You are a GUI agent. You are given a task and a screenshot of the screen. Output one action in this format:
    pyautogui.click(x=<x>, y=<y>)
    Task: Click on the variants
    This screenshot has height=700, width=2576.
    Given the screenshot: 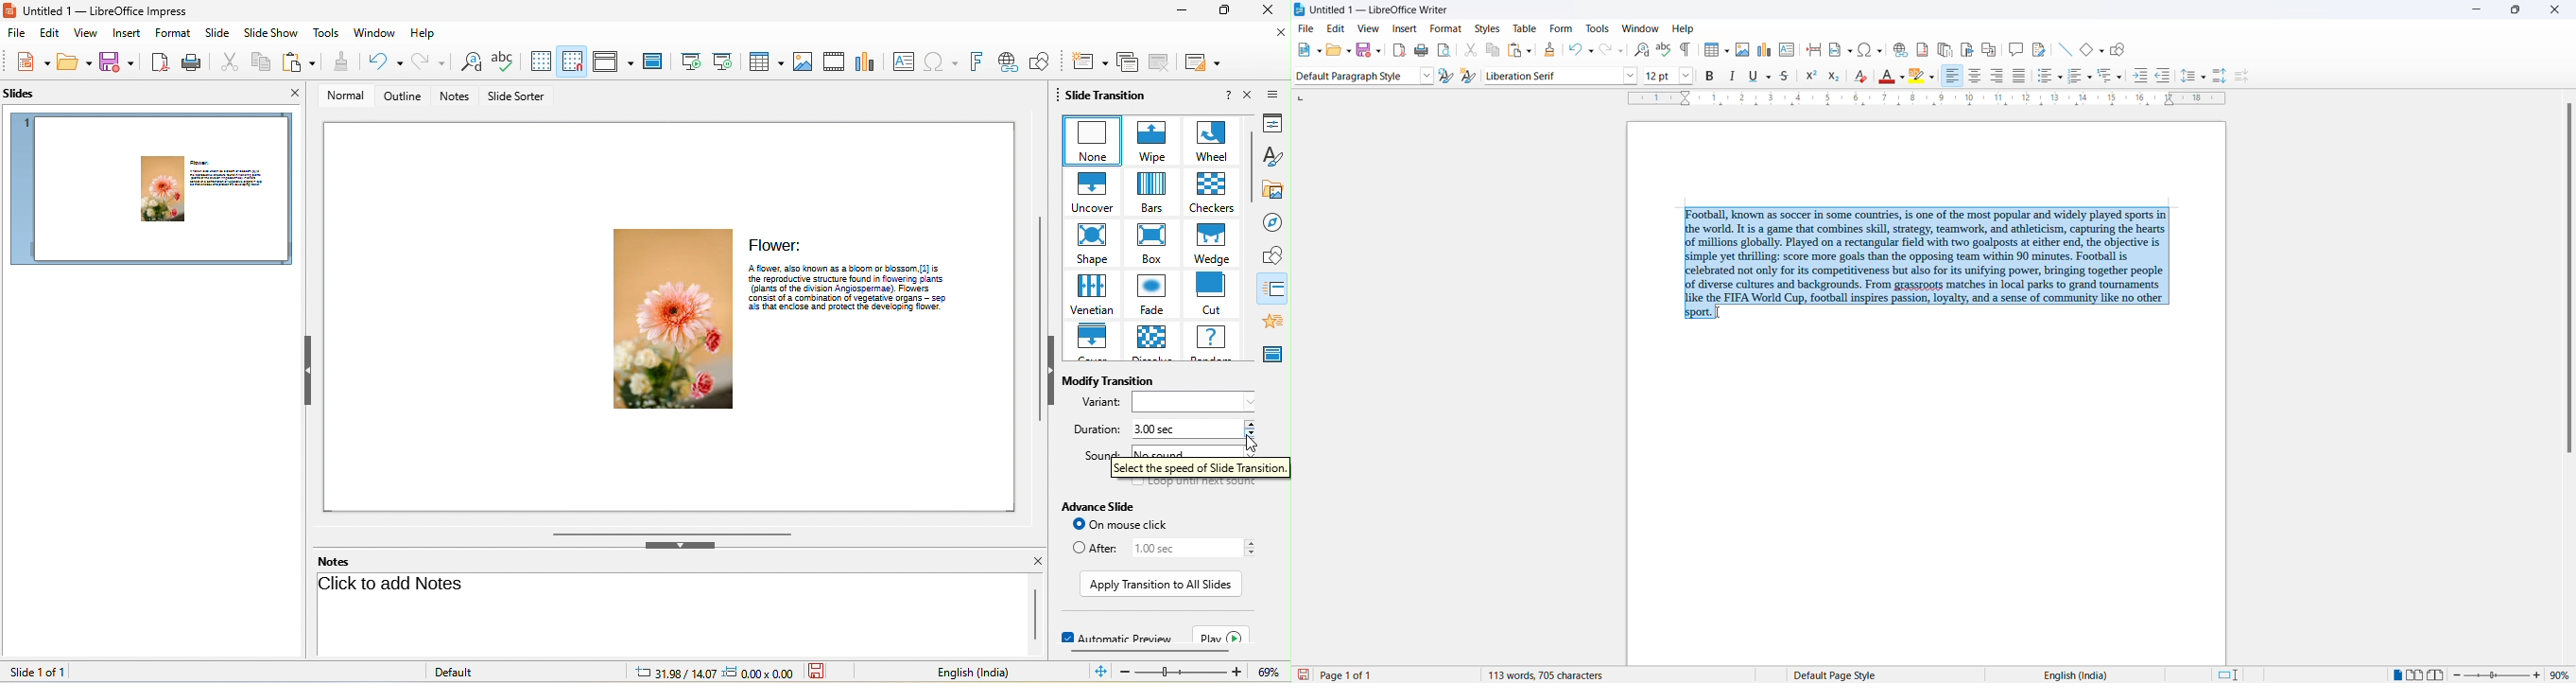 What is the action you would take?
    pyautogui.click(x=1100, y=403)
    